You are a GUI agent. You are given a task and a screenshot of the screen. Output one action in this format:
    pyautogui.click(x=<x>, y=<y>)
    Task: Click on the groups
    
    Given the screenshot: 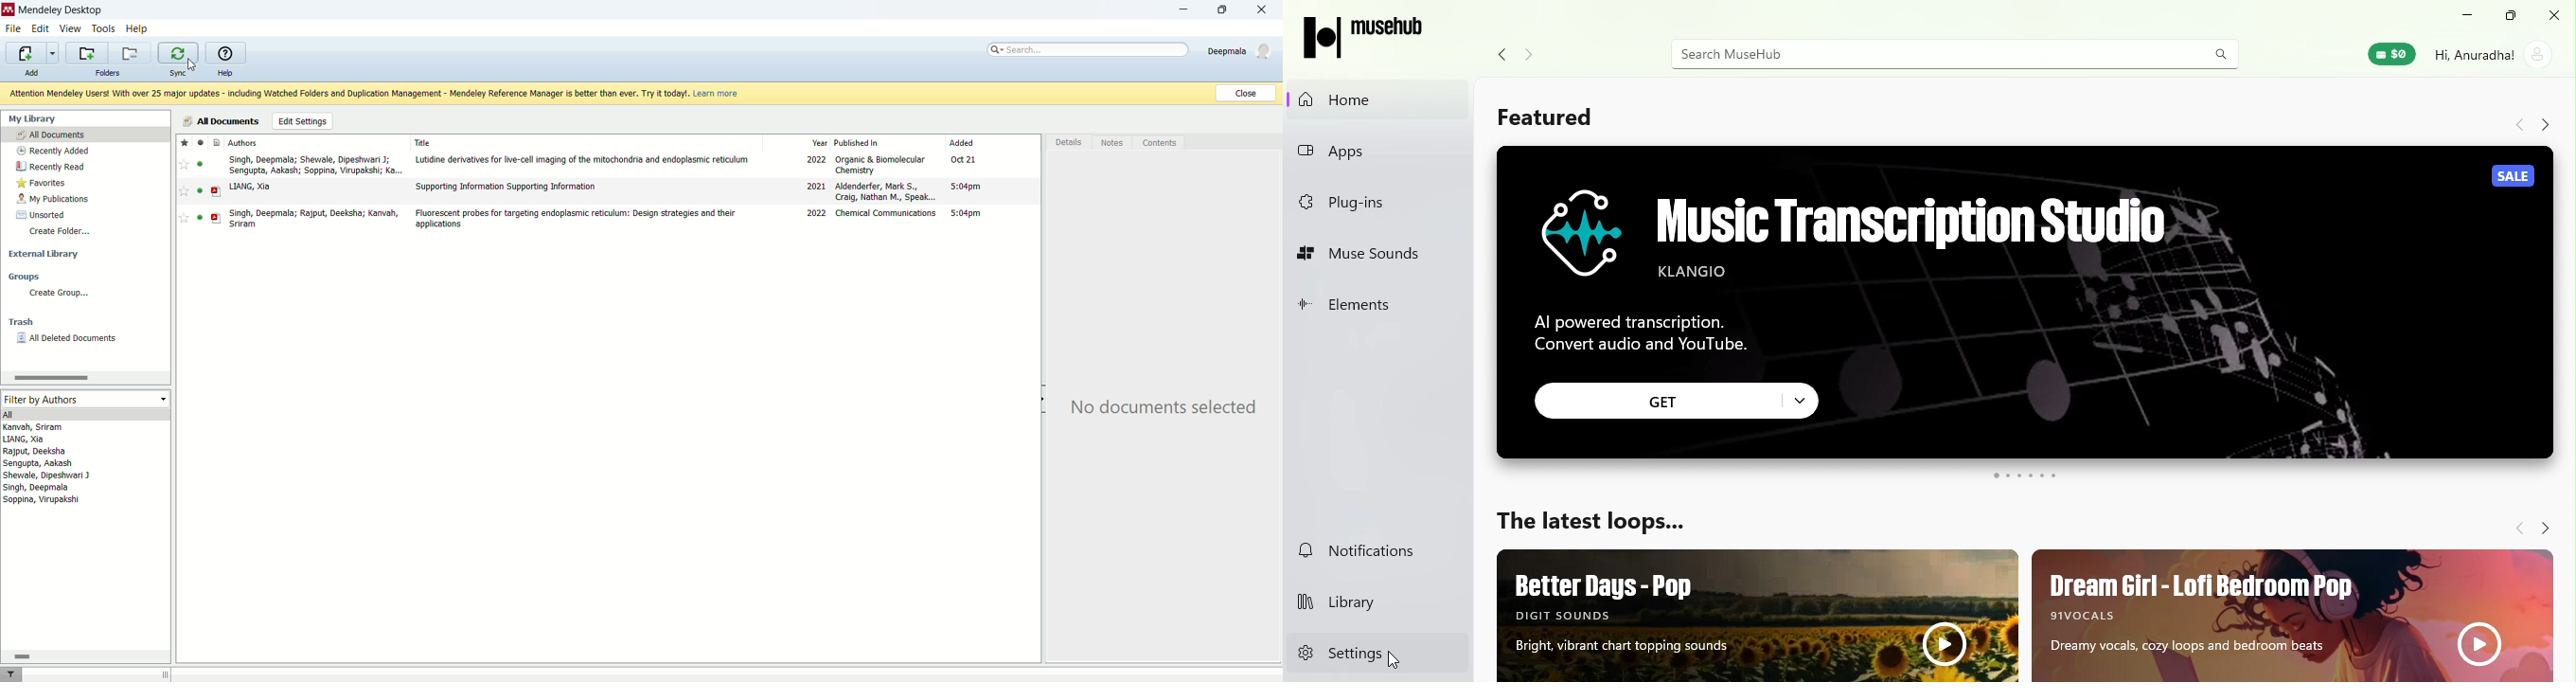 What is the action you would take?
    pyautogui.click(x=27, y=277)
    